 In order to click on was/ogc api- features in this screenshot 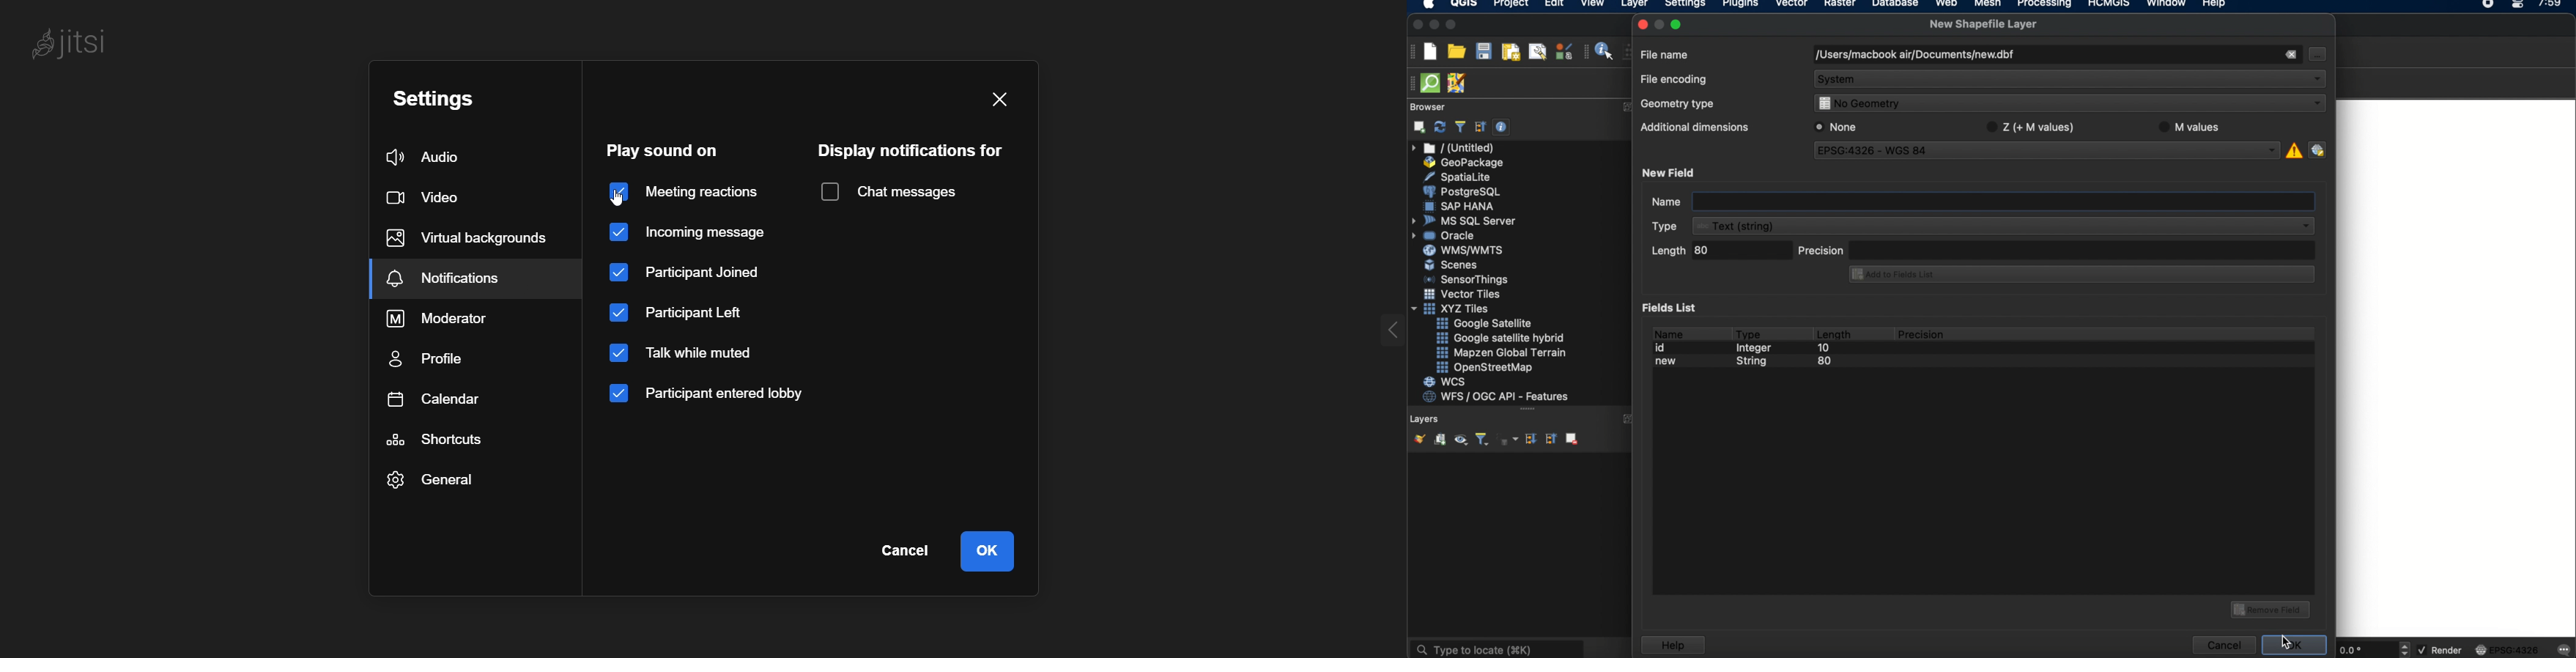, I will do `click(1496, 397)`.